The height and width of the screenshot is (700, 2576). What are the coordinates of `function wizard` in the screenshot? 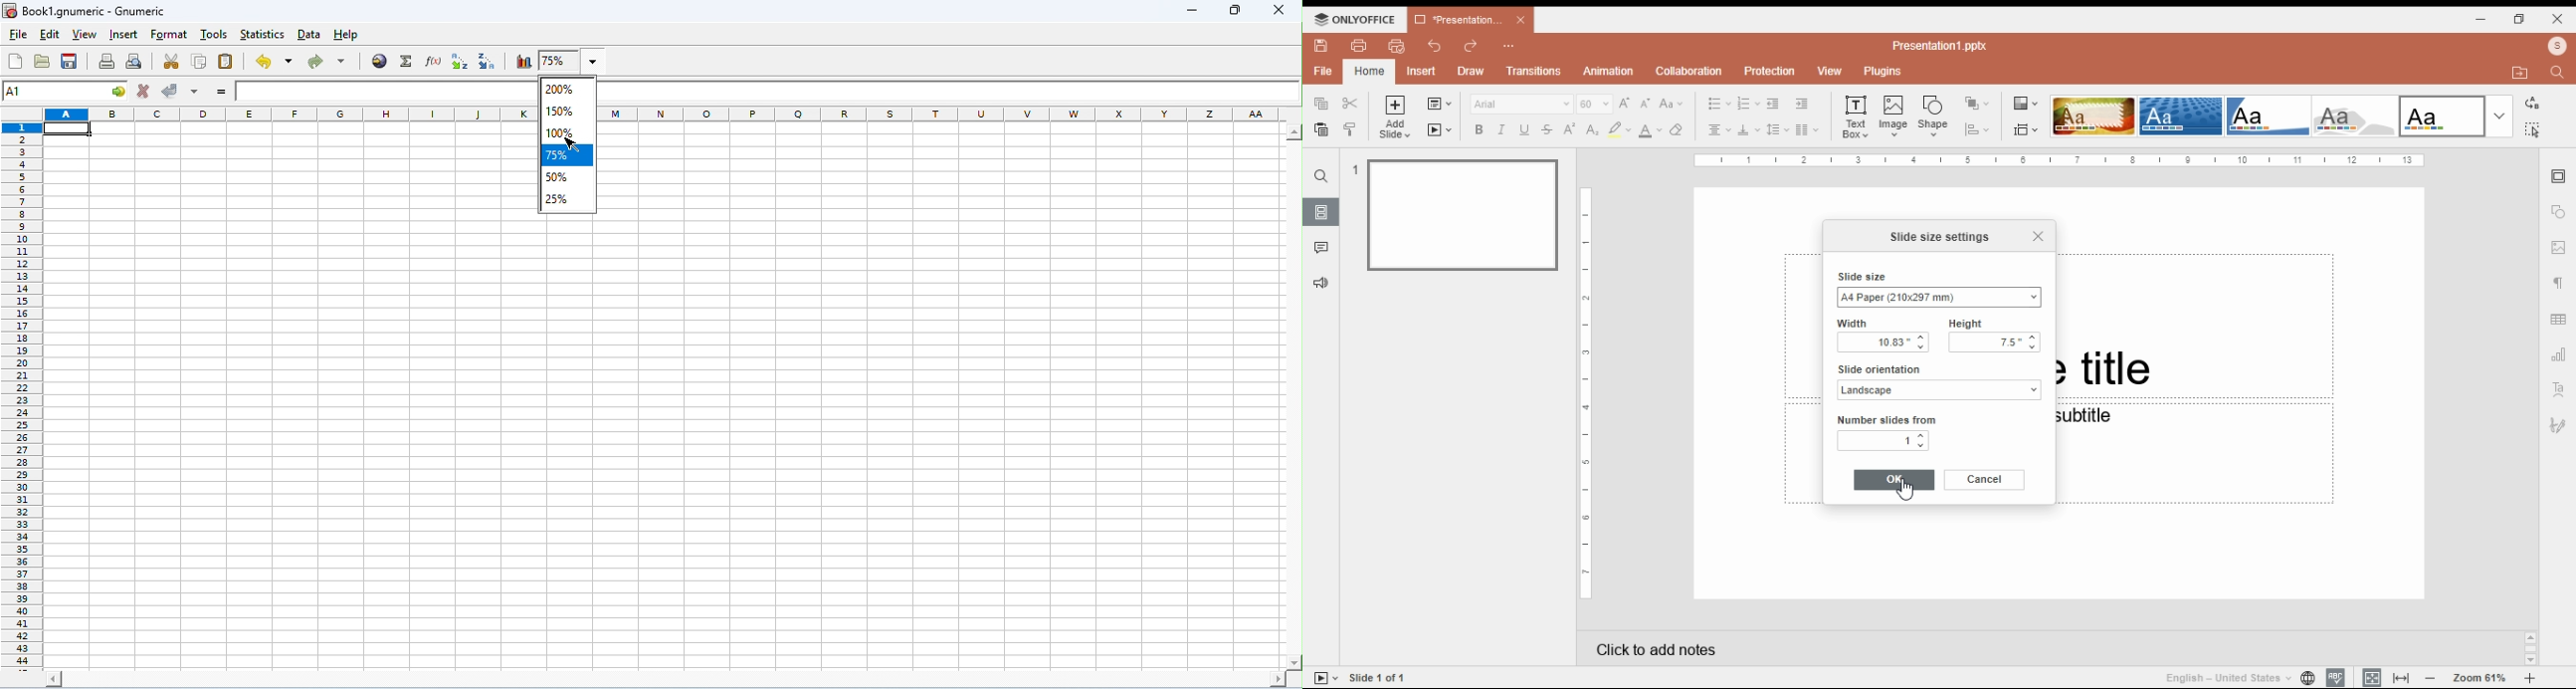 It's located at (435, 61).